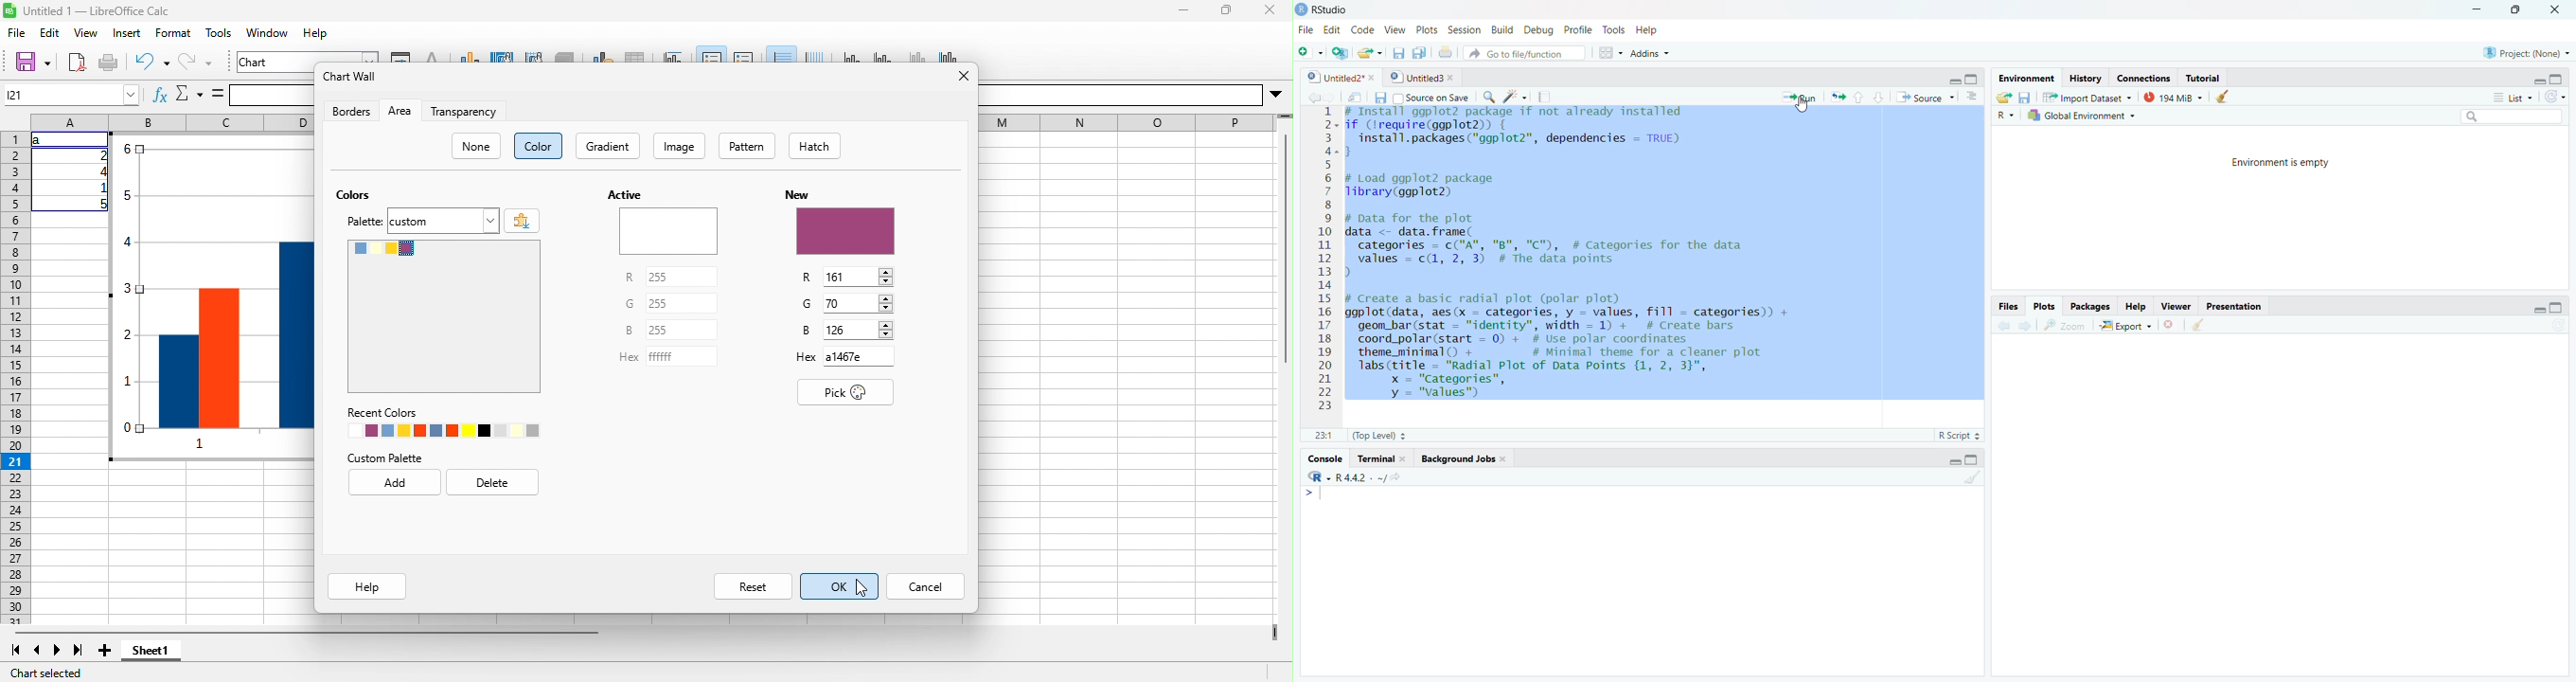 This screenshot has height=700, width=2576. Describe the element at coordinates (1516, 96) in the screenshot. I see `code tools` at that location.